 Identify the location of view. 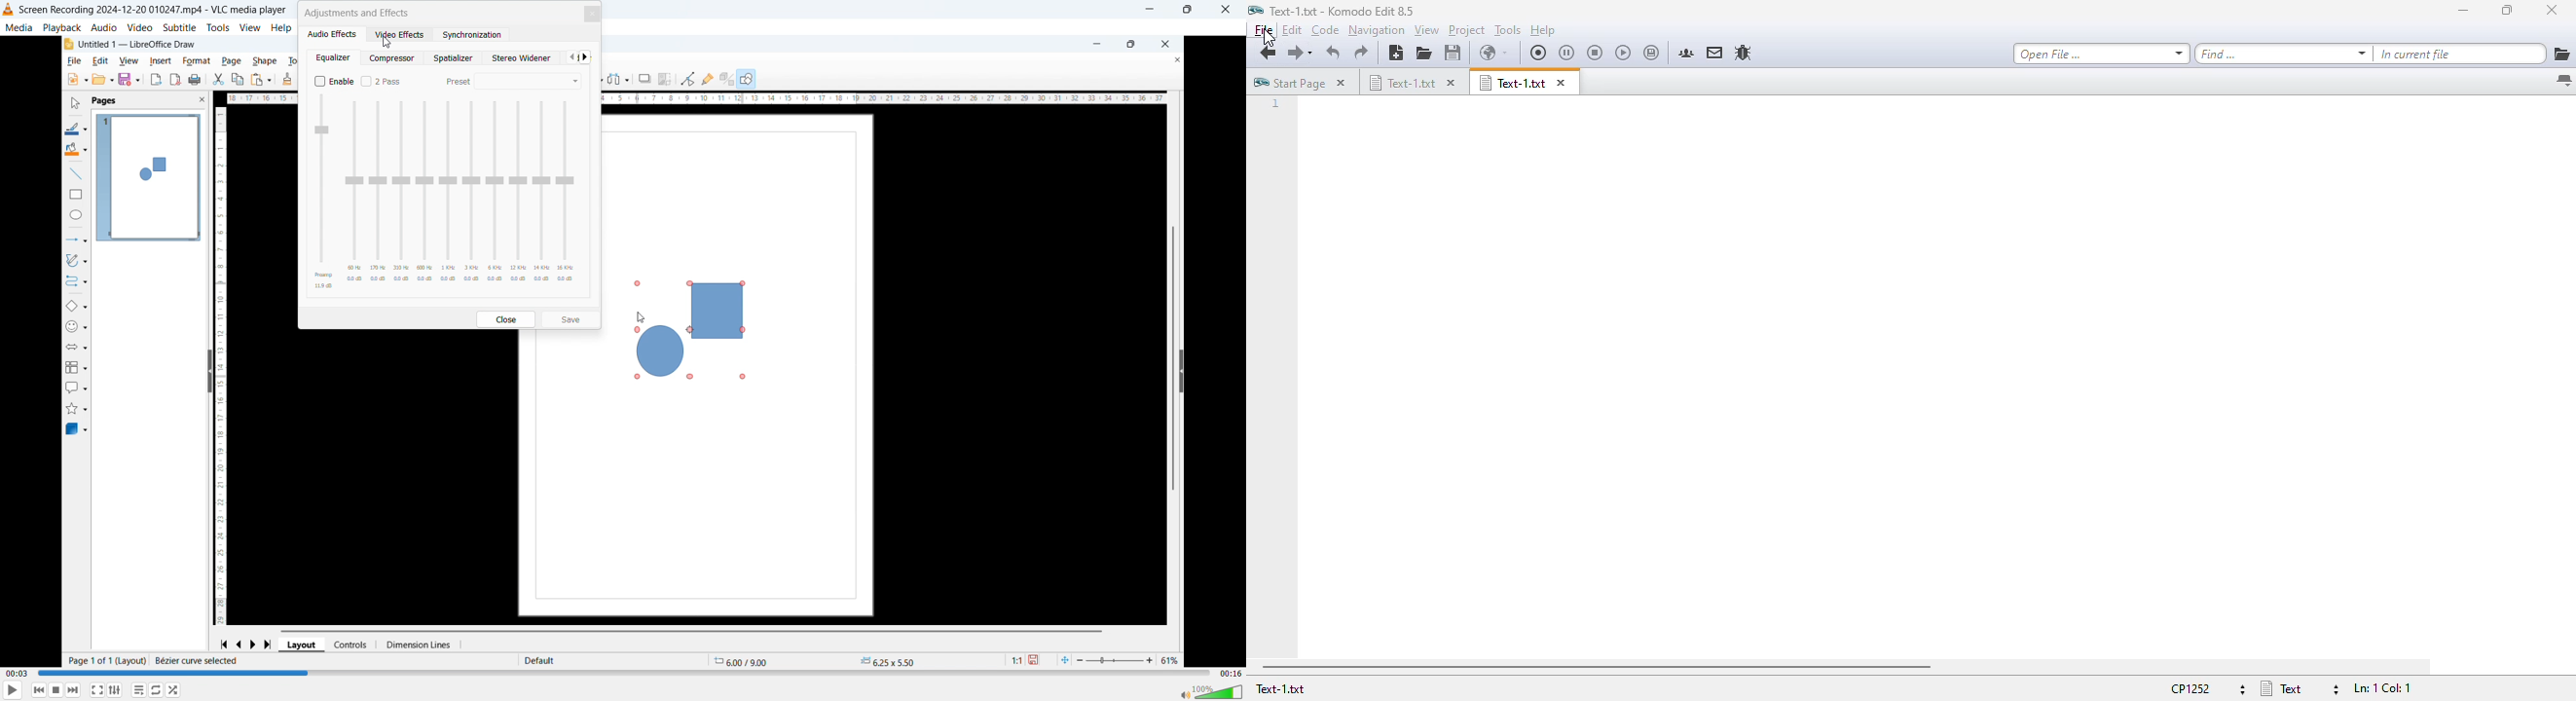
(251, 27).